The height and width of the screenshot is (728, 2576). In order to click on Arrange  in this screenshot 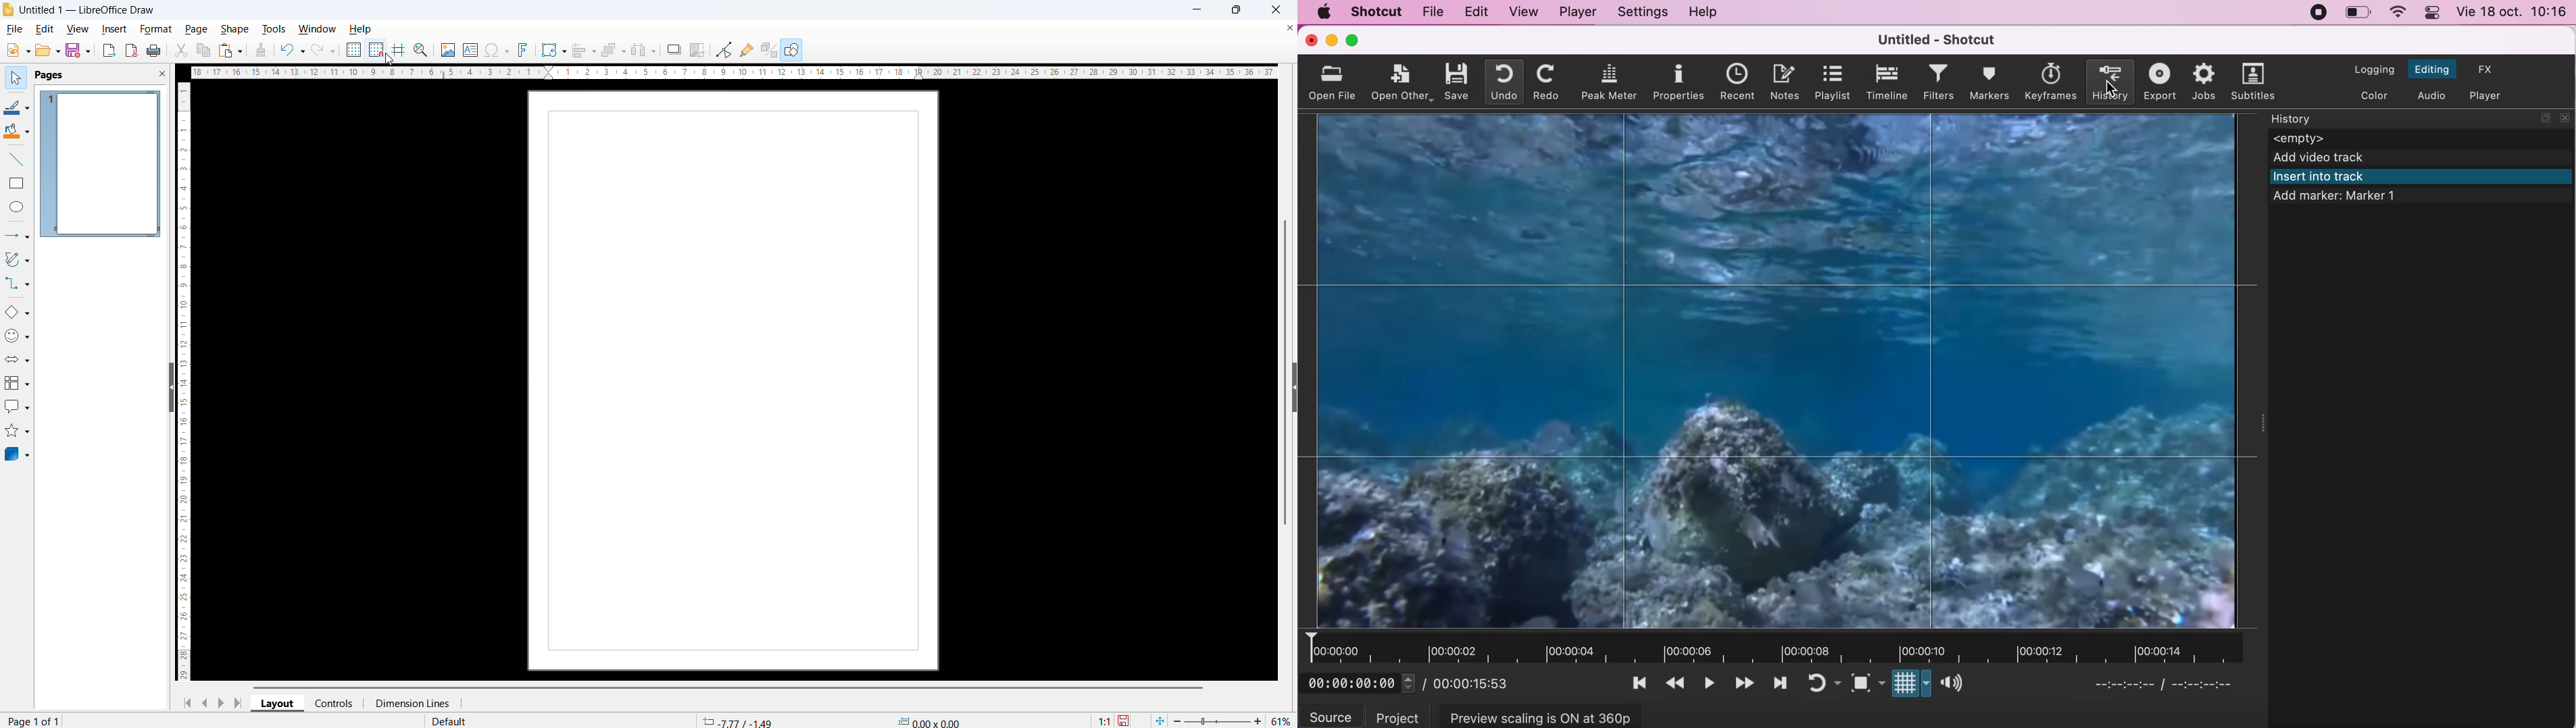, I will do `click(613, 50)`.